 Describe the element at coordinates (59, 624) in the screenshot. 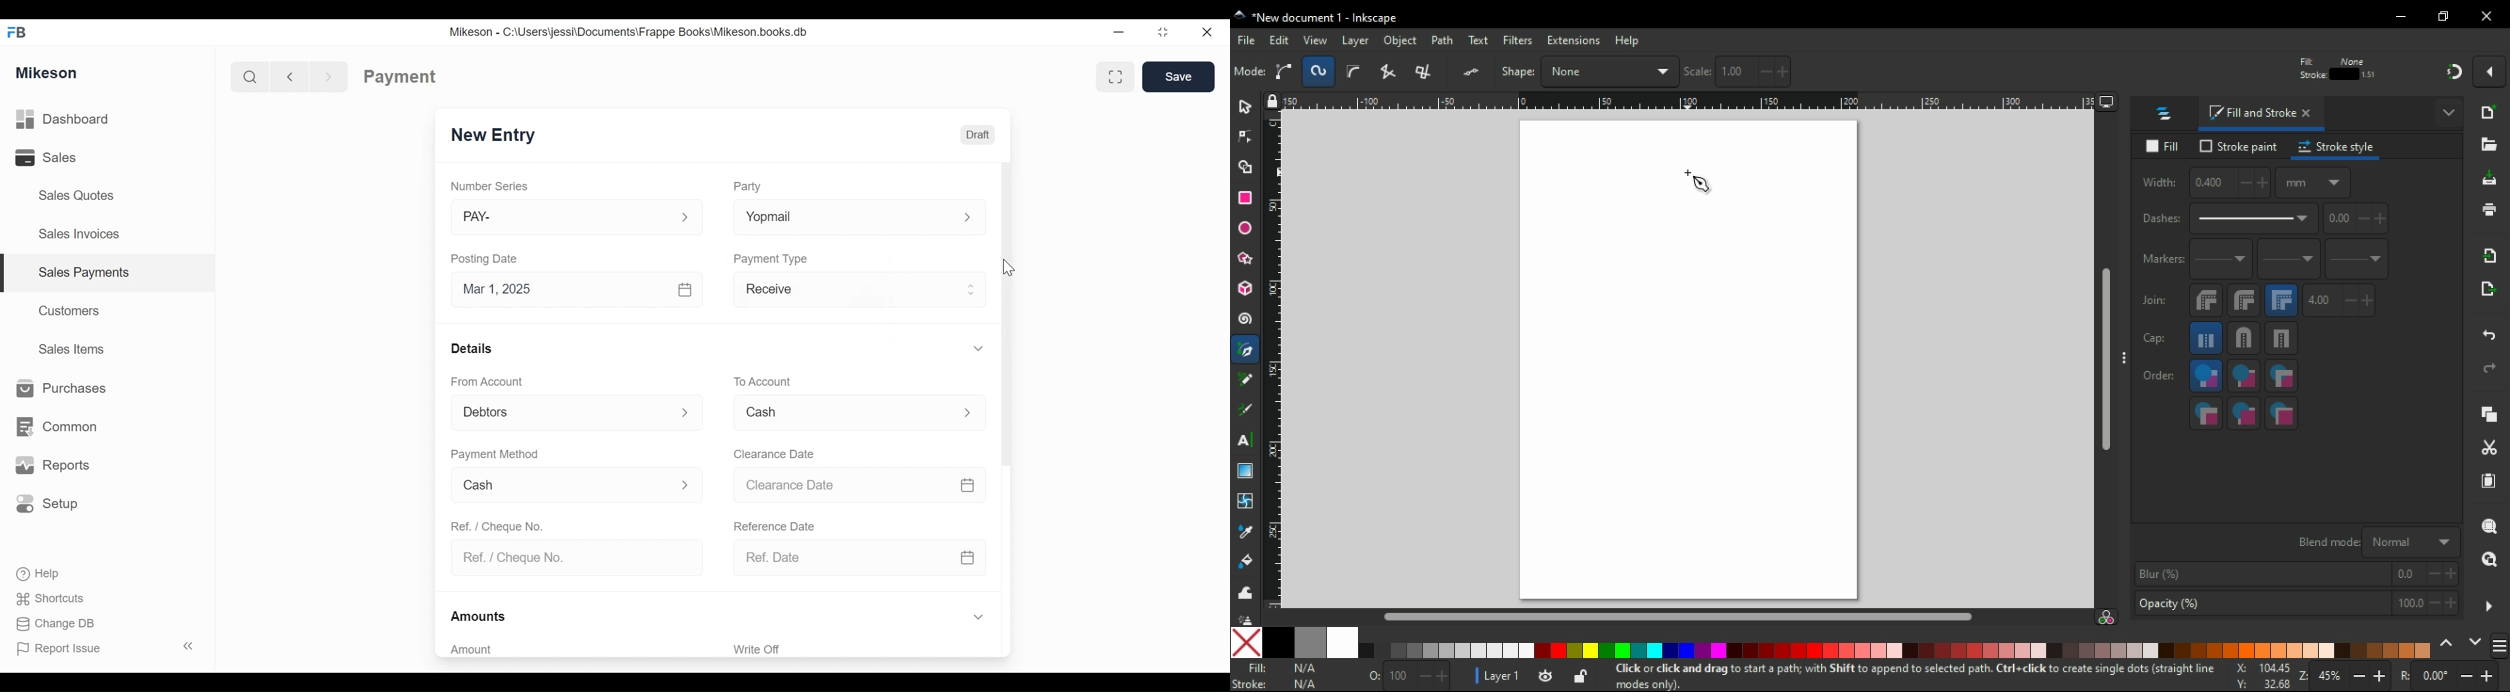

I see `Change DB` at that location.